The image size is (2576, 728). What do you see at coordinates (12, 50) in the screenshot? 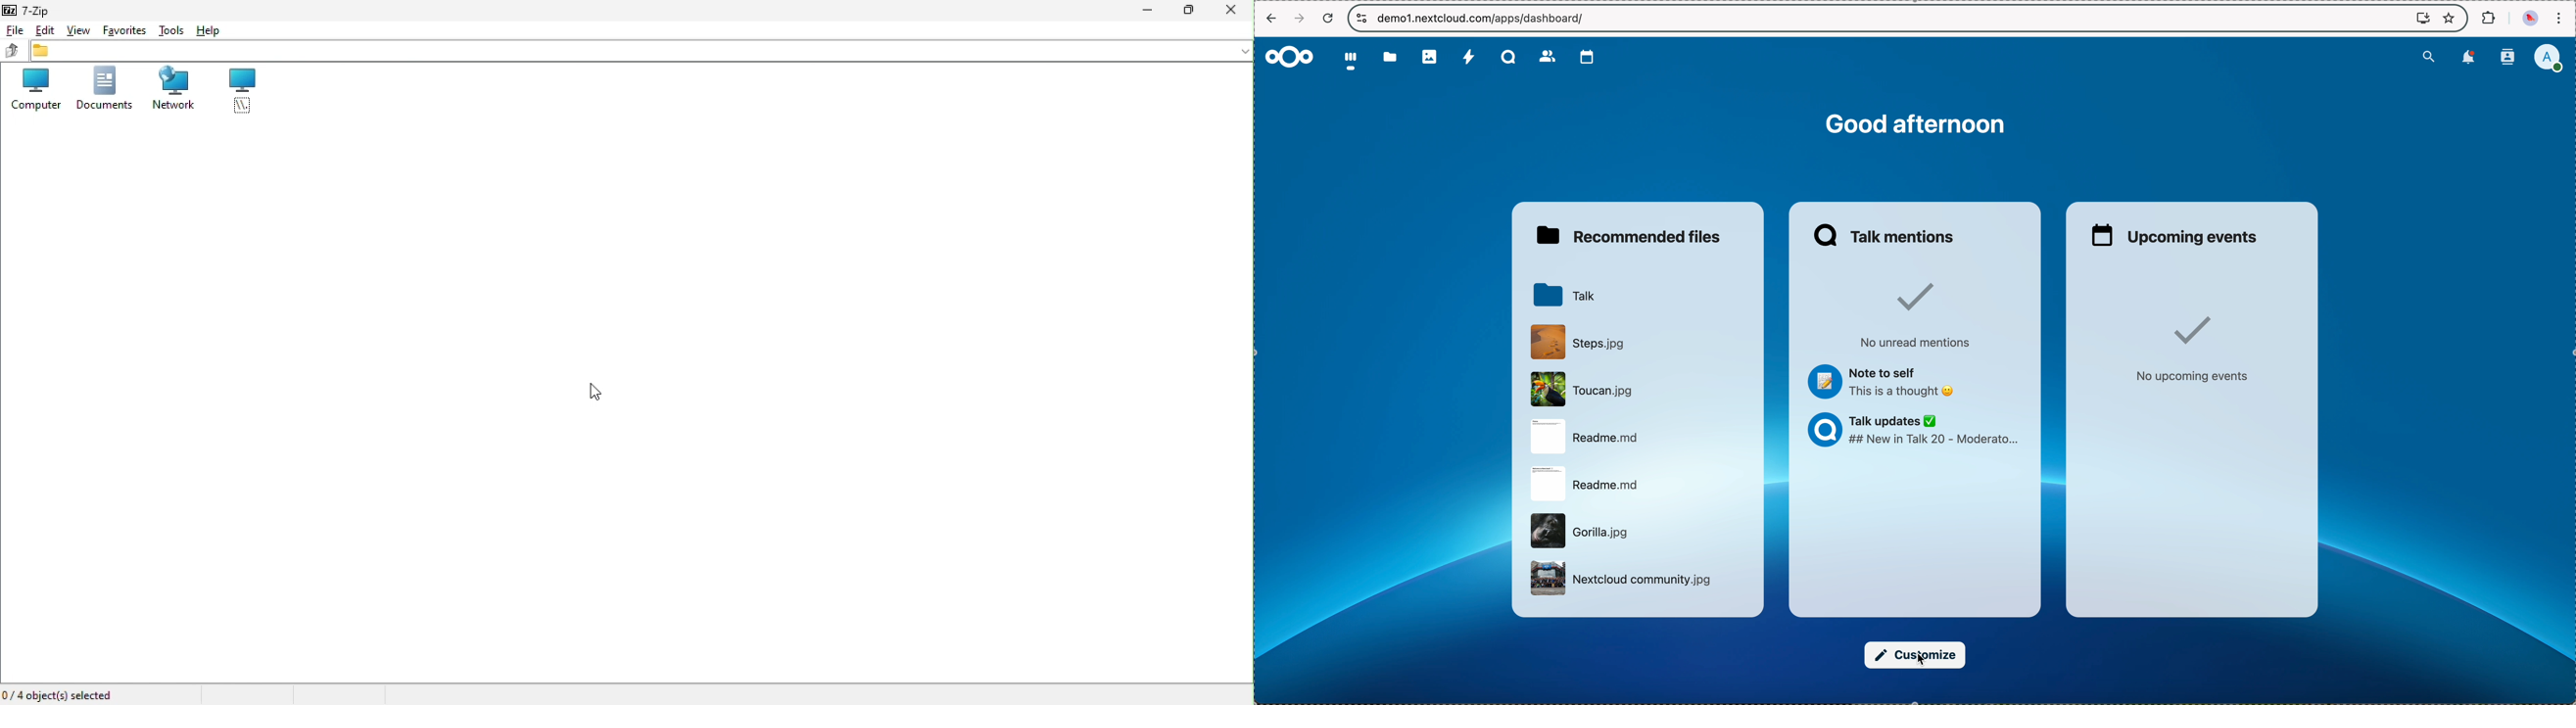
I see `up` at bounding box center [12, 50].